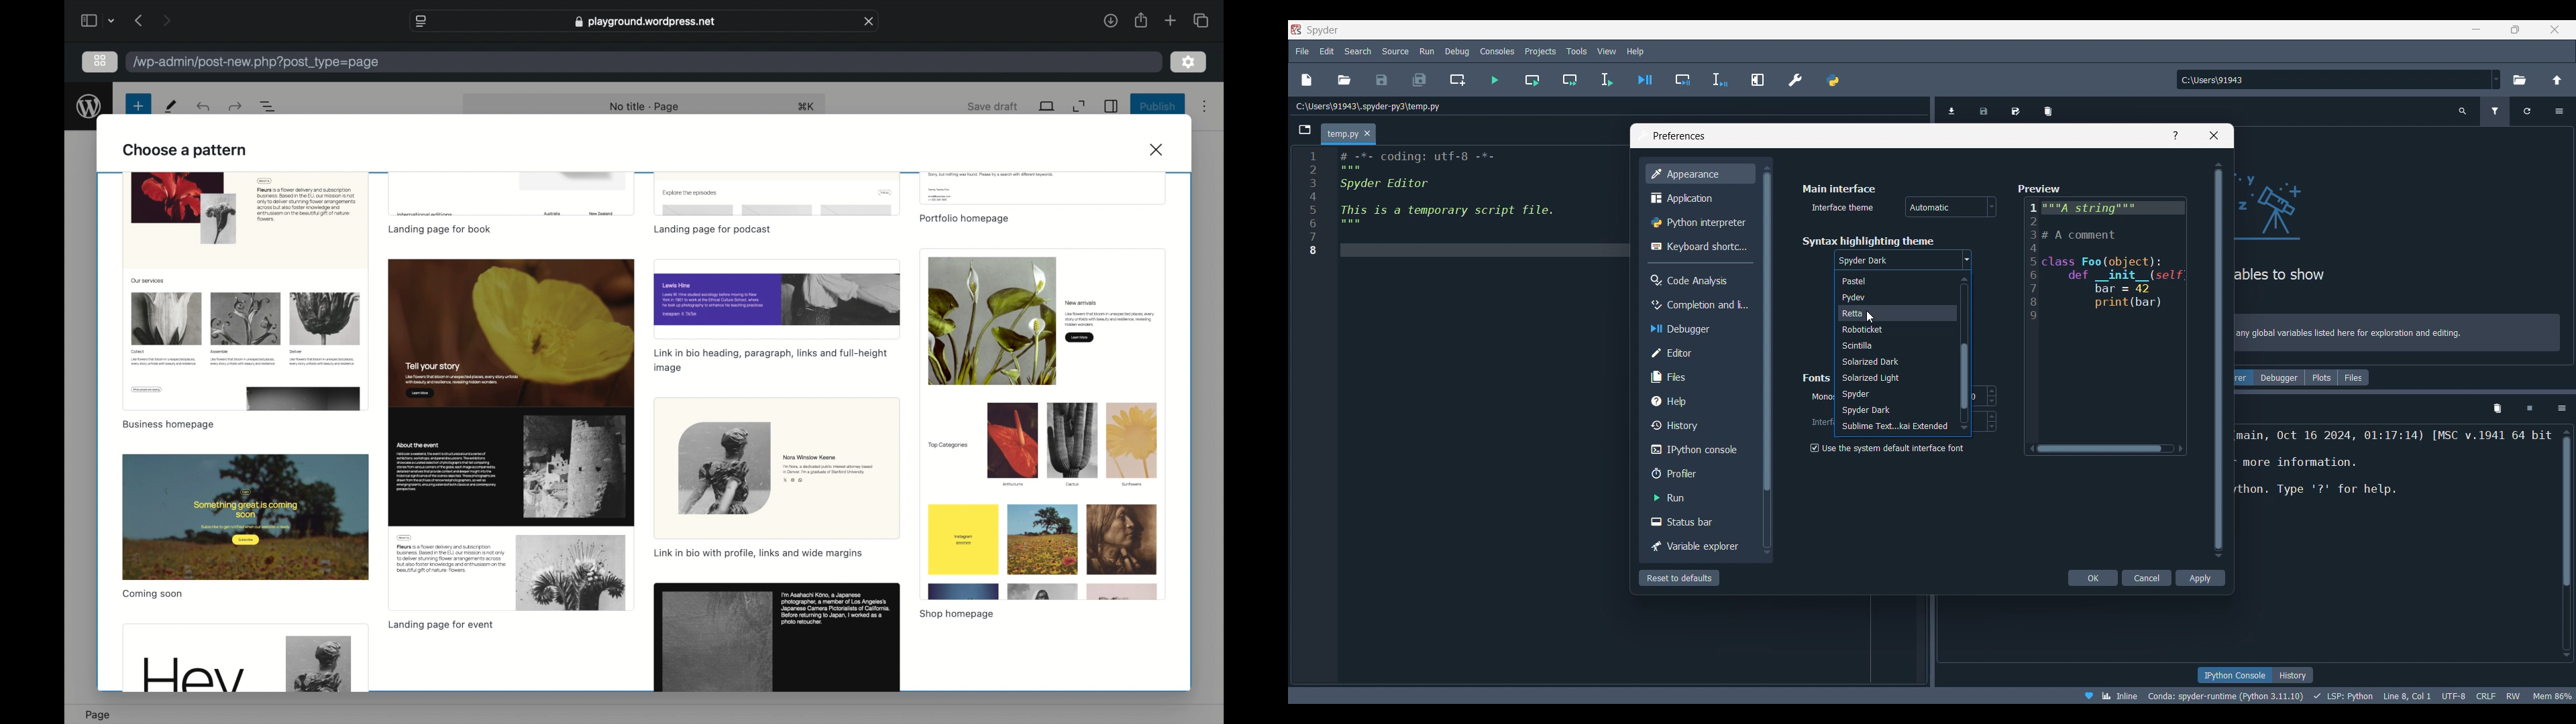 Image resolution: width=2576 pixels, height=728 pixels. I want to click on utf-8, so click(2455, 694).